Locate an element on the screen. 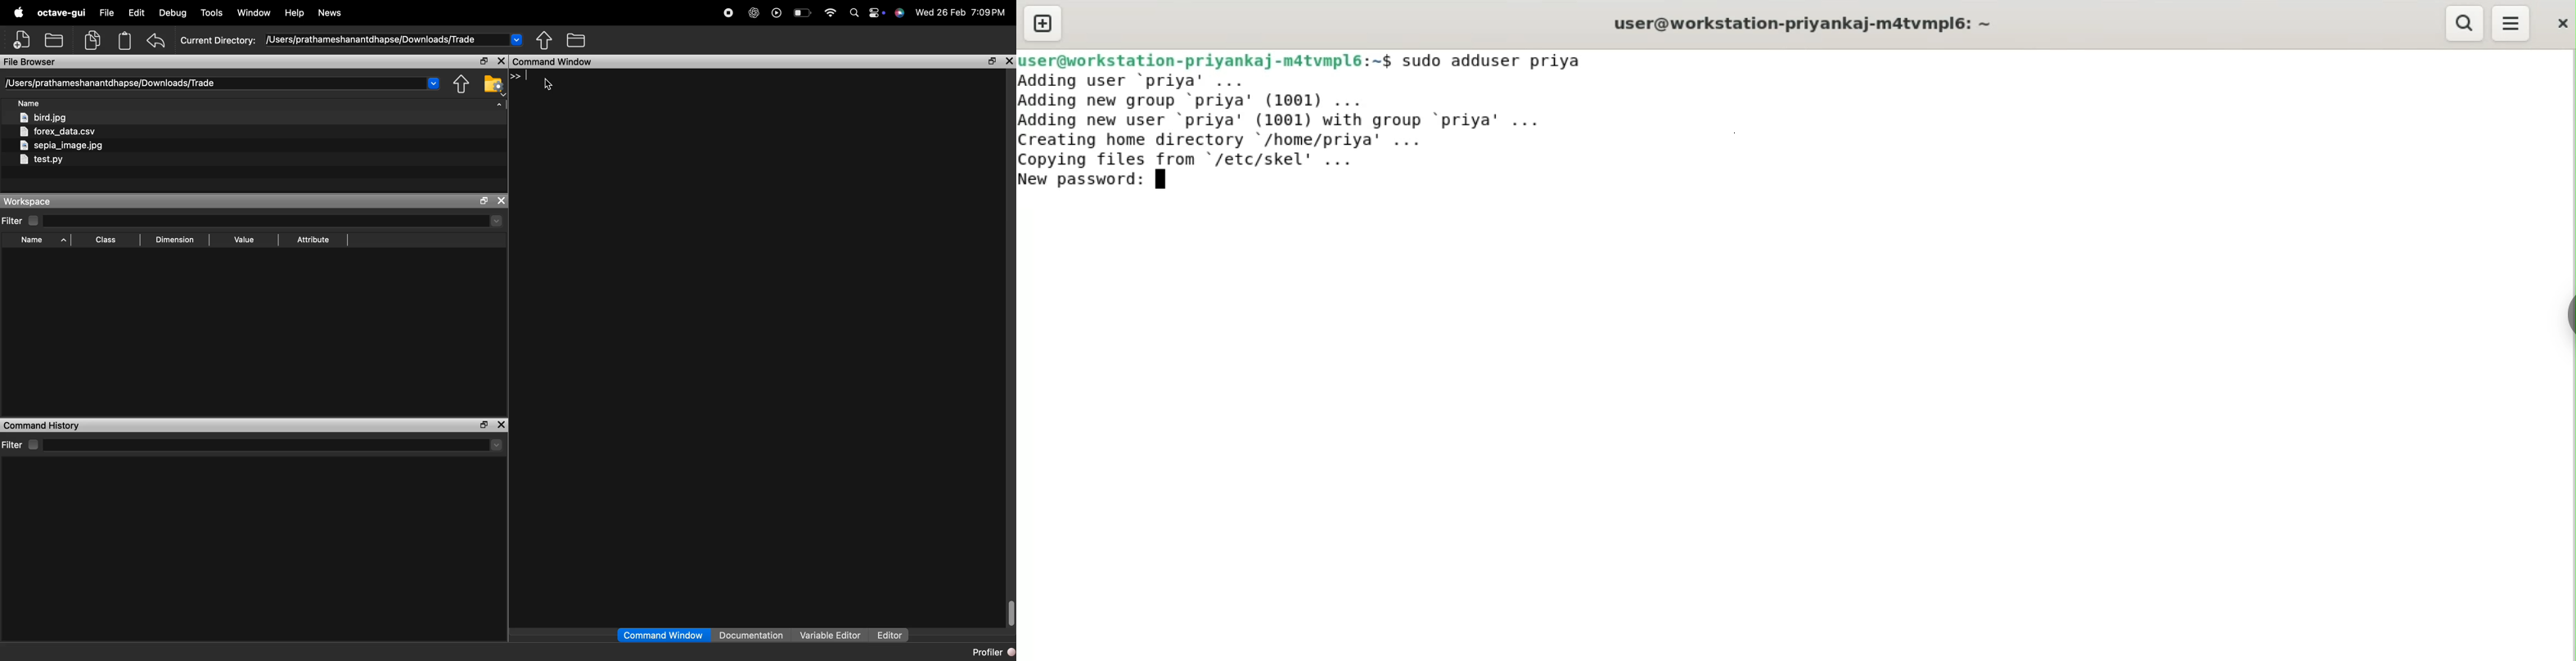 The height and width of the screenshot is (672, 2576). apple logo is located at coordinates (20, 13).